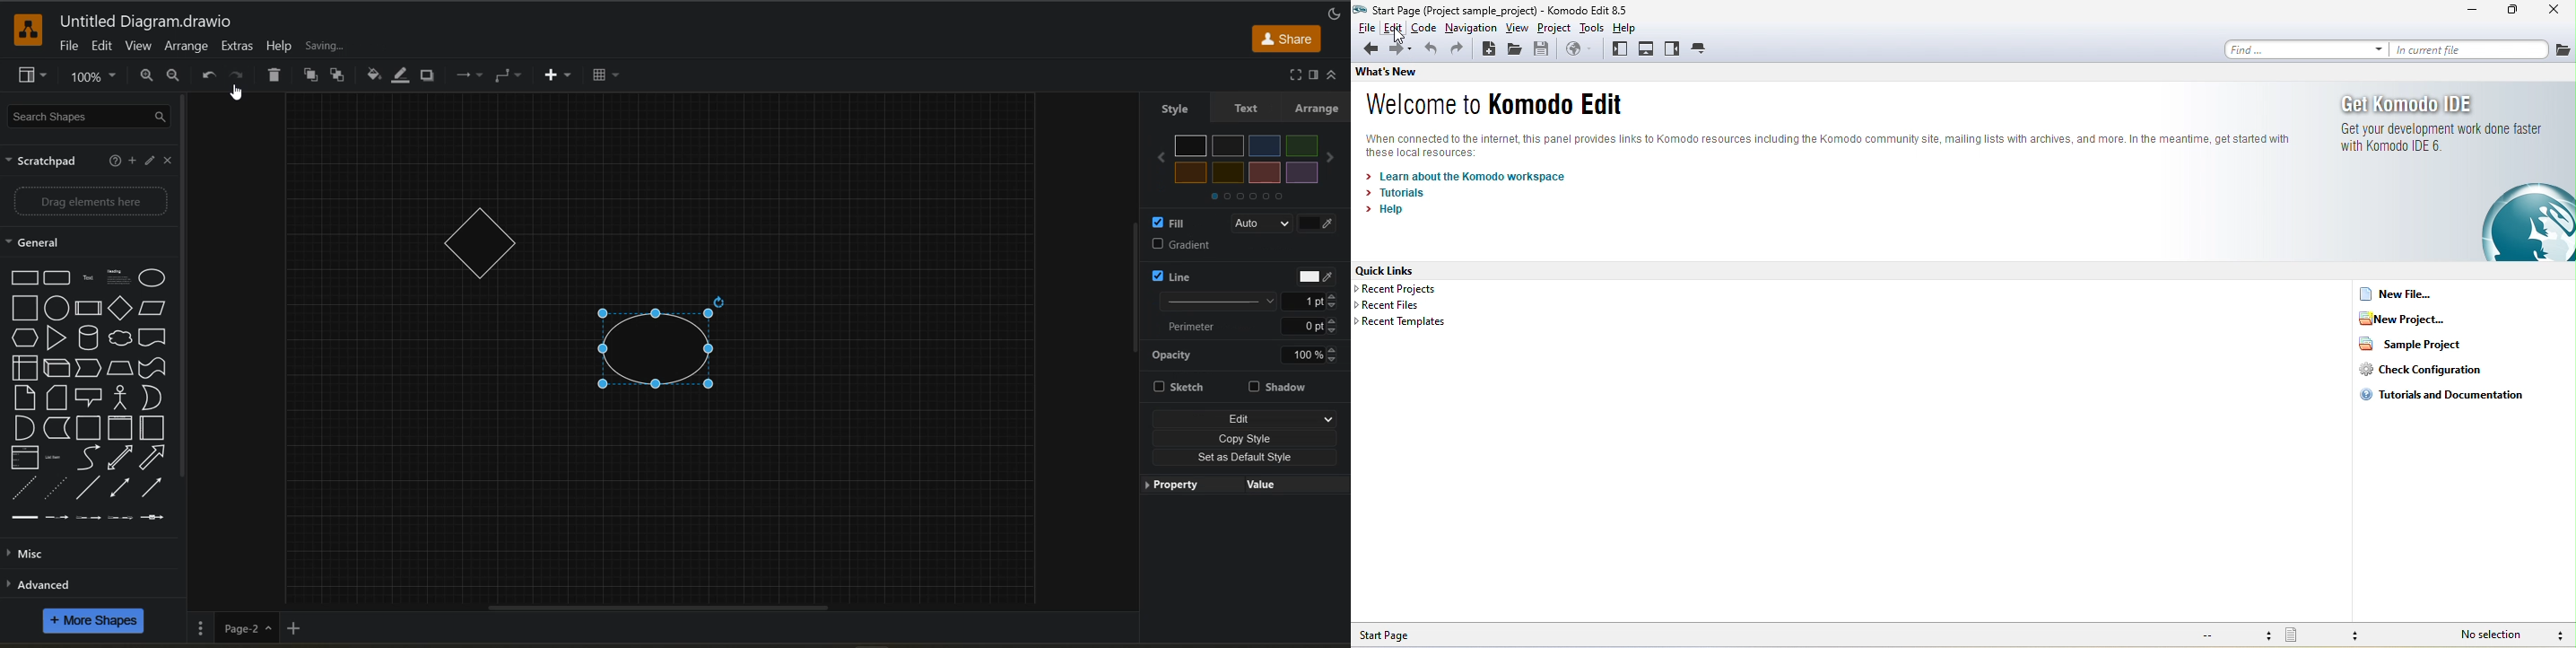  What do you see at coordinates (172, 75) in the screenshot?
I see `zoom out` at bounding box center [172, 75].